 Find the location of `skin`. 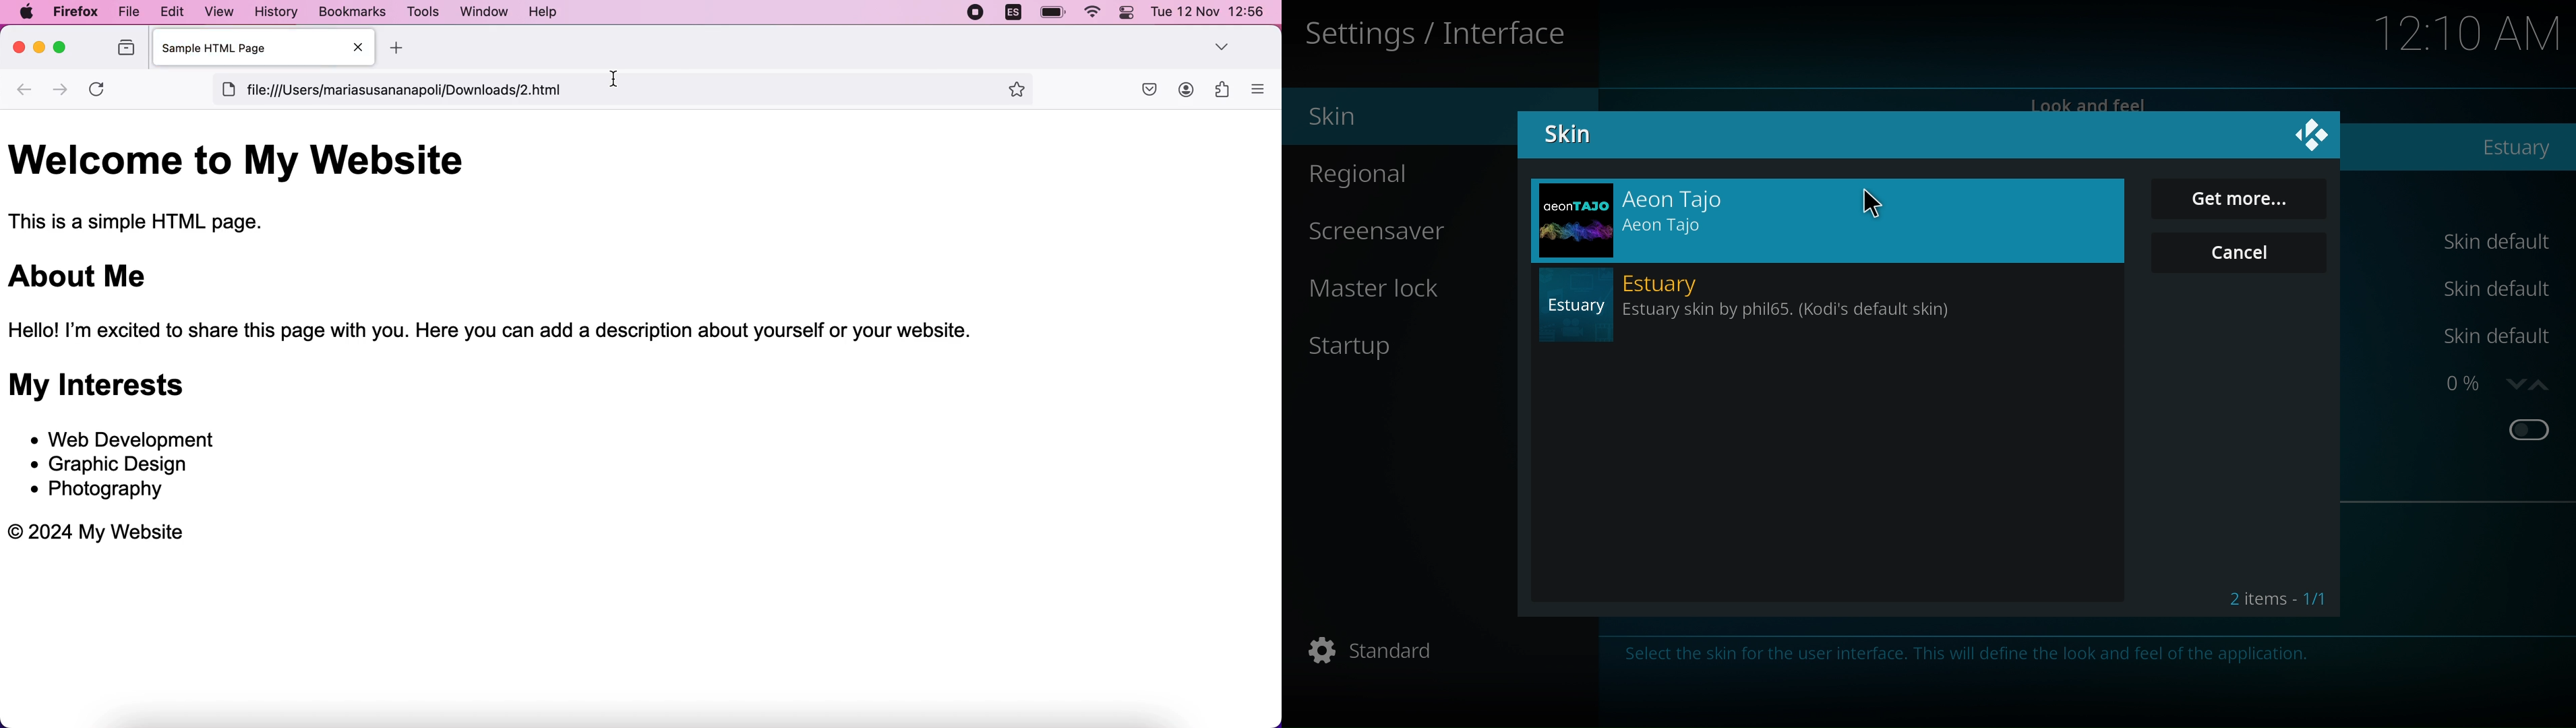

skin is located at coordinates (1564, 138).